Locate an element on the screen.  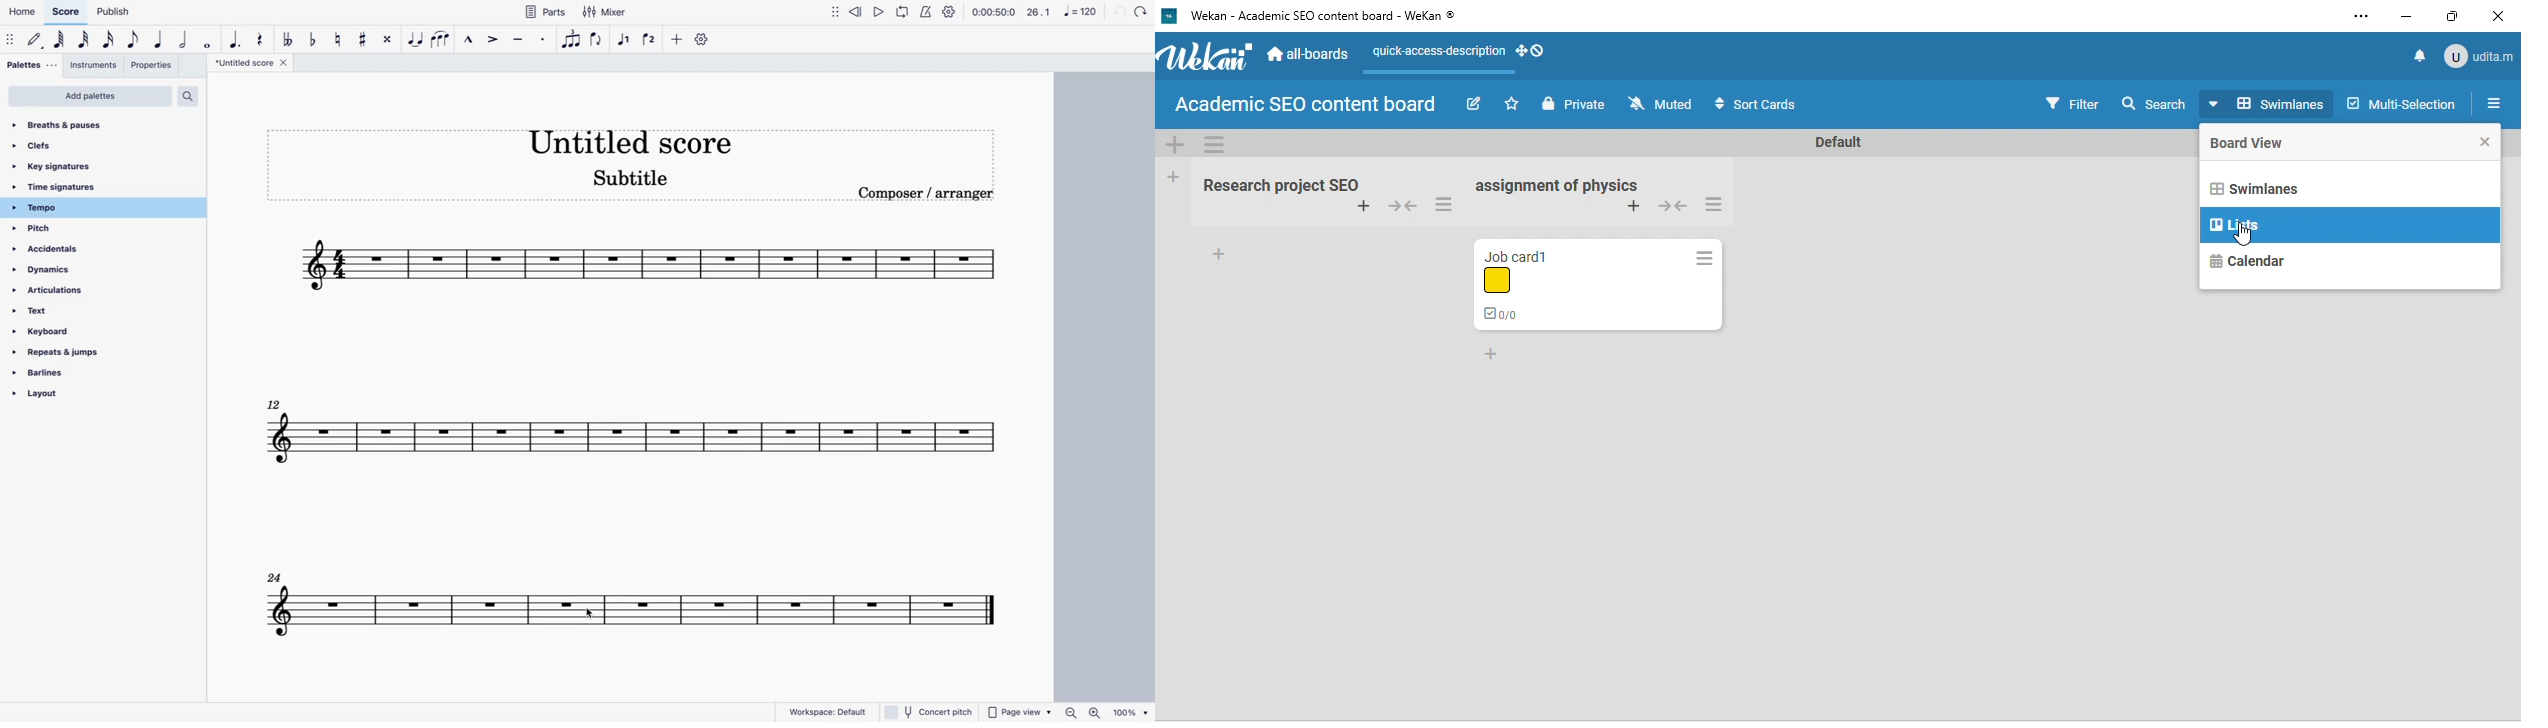
list action is located at coordinates (1703, 258).